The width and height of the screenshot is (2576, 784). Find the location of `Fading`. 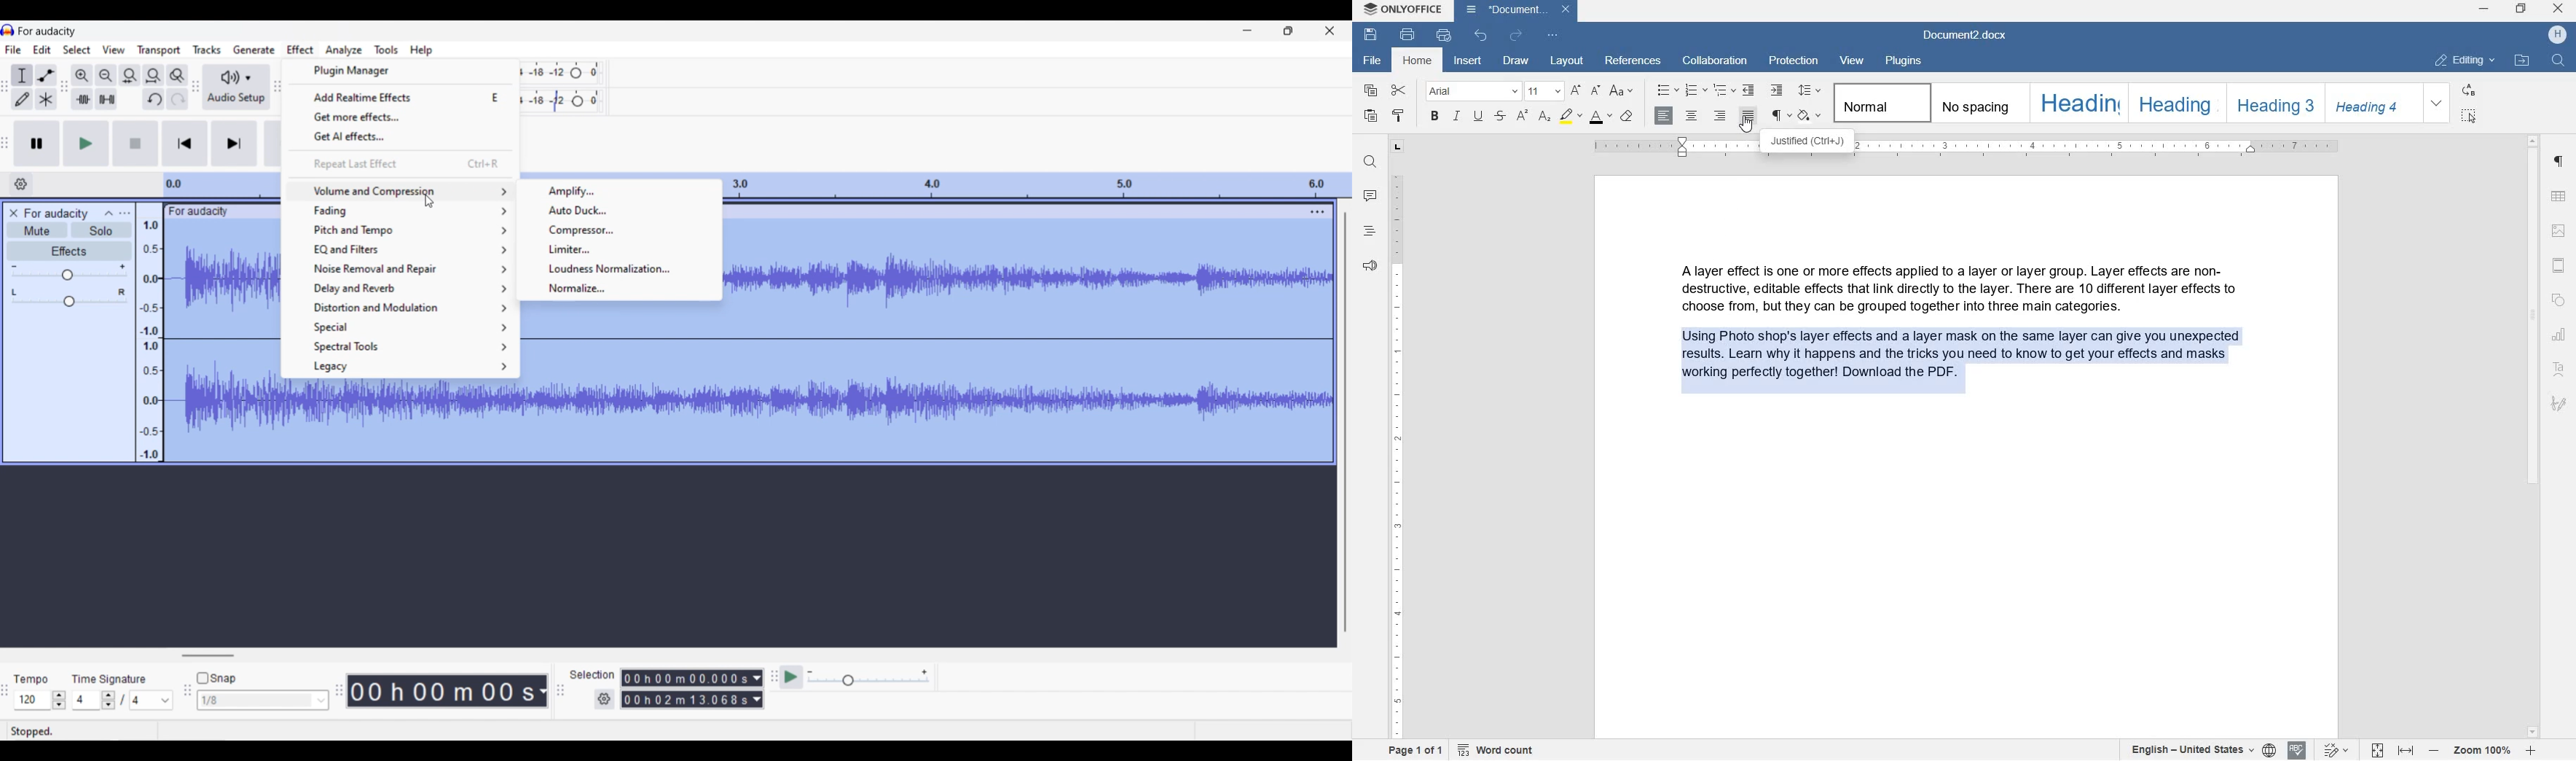

Fading is located at coordinates (399, 211).